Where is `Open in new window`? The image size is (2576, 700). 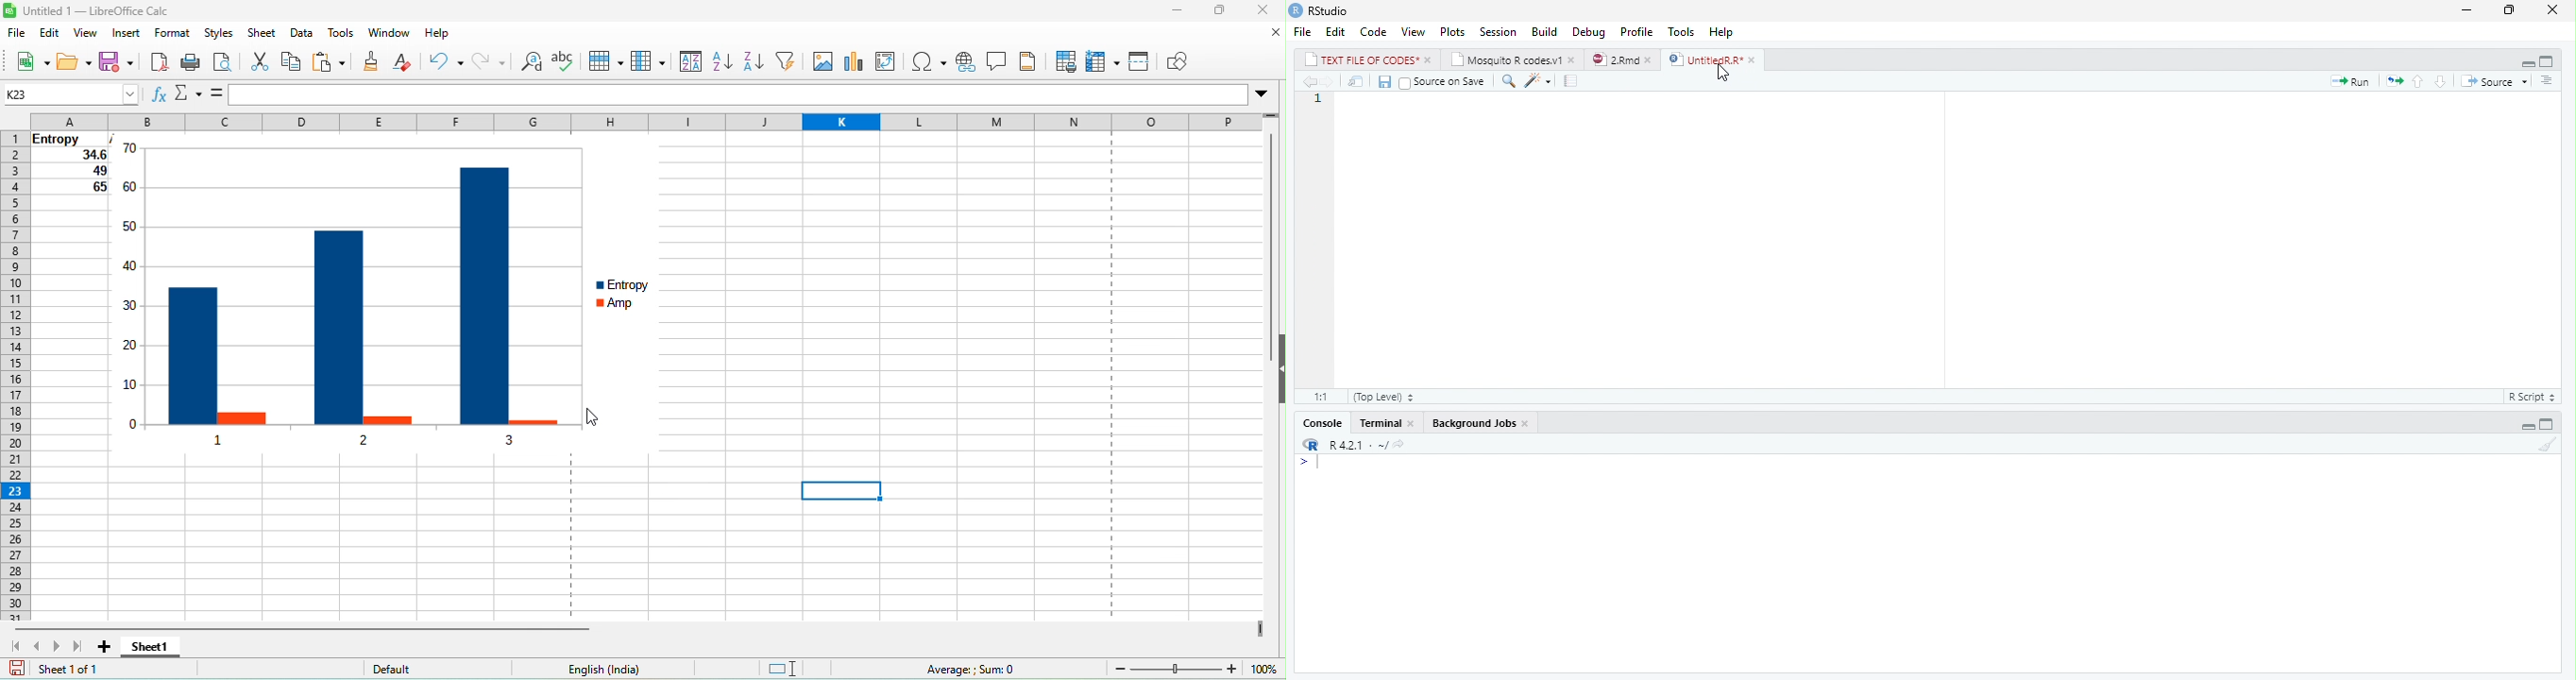
Open in new window is located at coordinates (1356, 82).